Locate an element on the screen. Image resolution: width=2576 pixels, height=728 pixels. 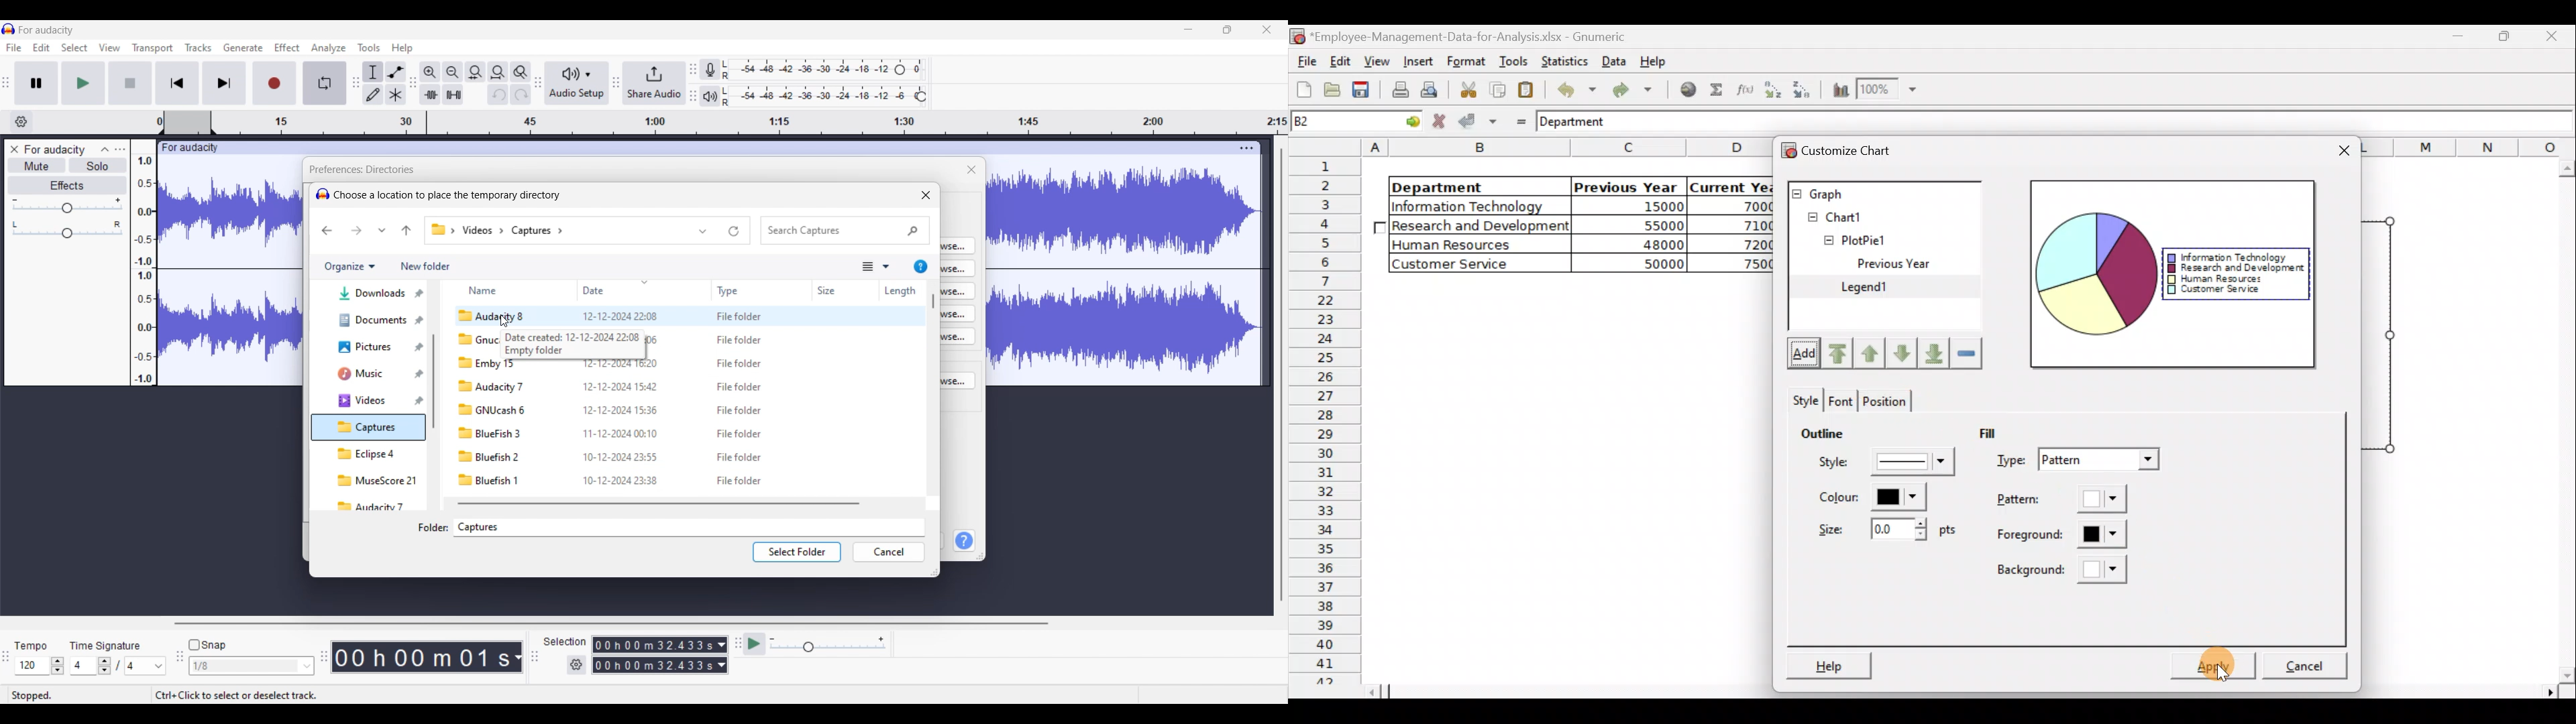
Record/Record new track is located at coordinates (274, 83).